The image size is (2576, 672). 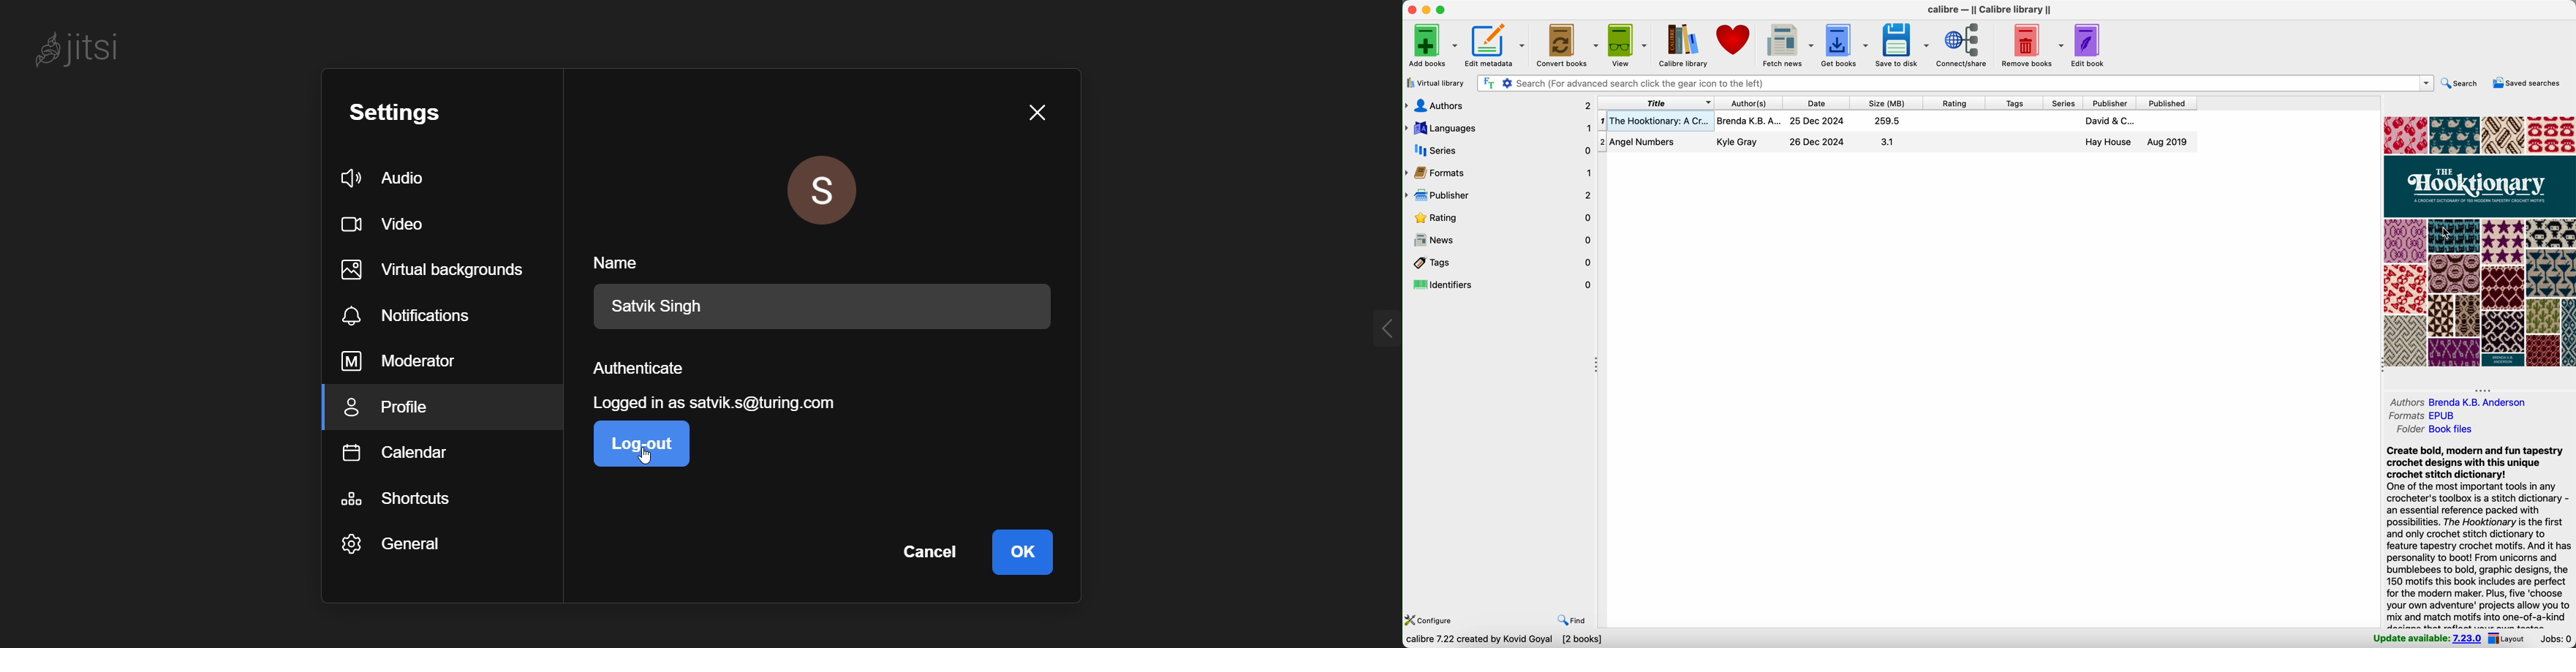 I want to click on virtual backgrounds, so click(x=439, y=273).